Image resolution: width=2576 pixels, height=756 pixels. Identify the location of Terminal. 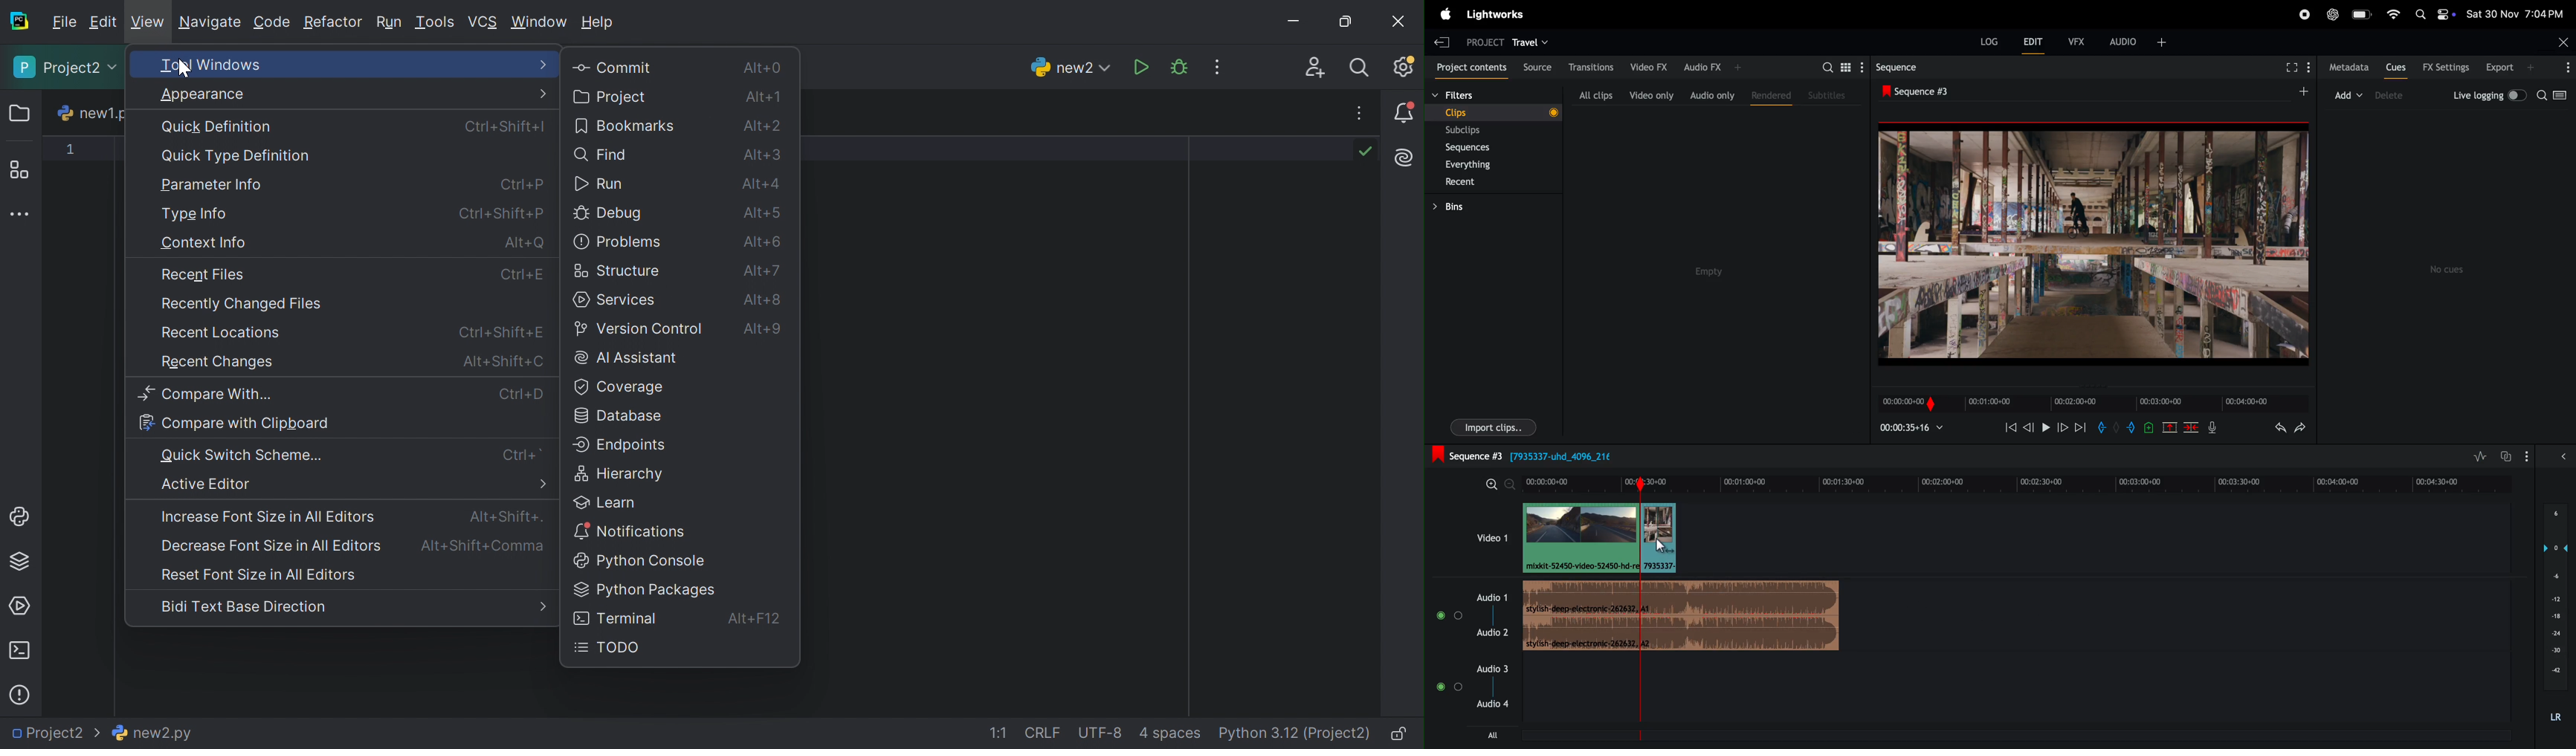
(19, 652).